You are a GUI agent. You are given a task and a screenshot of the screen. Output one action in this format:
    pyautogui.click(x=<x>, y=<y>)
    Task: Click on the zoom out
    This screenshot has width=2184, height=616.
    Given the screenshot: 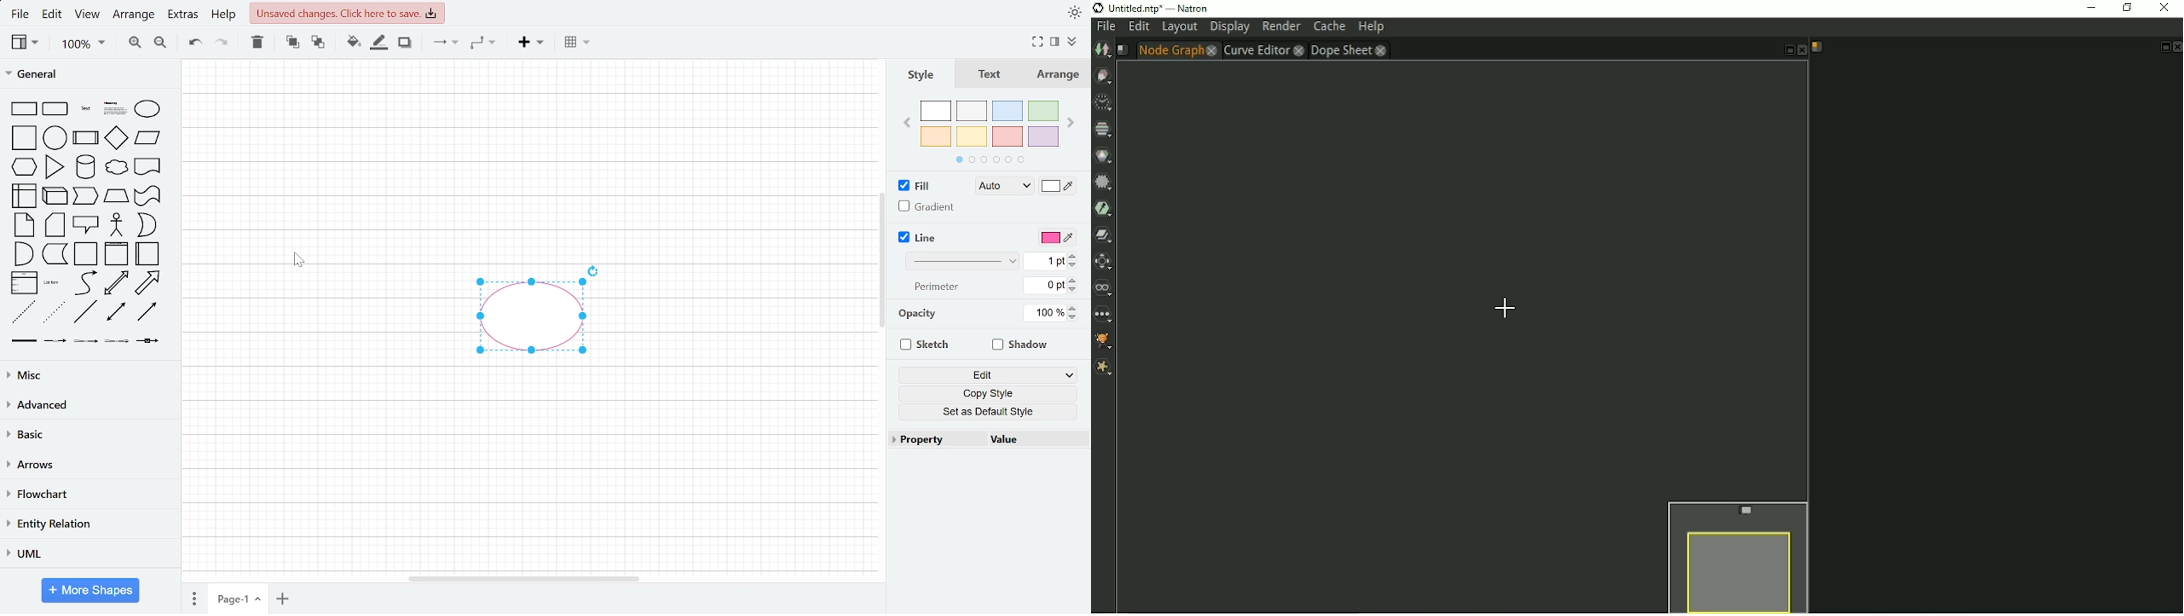 What is the action you would take?
    pyautogui.click(x=159, y=43)
    